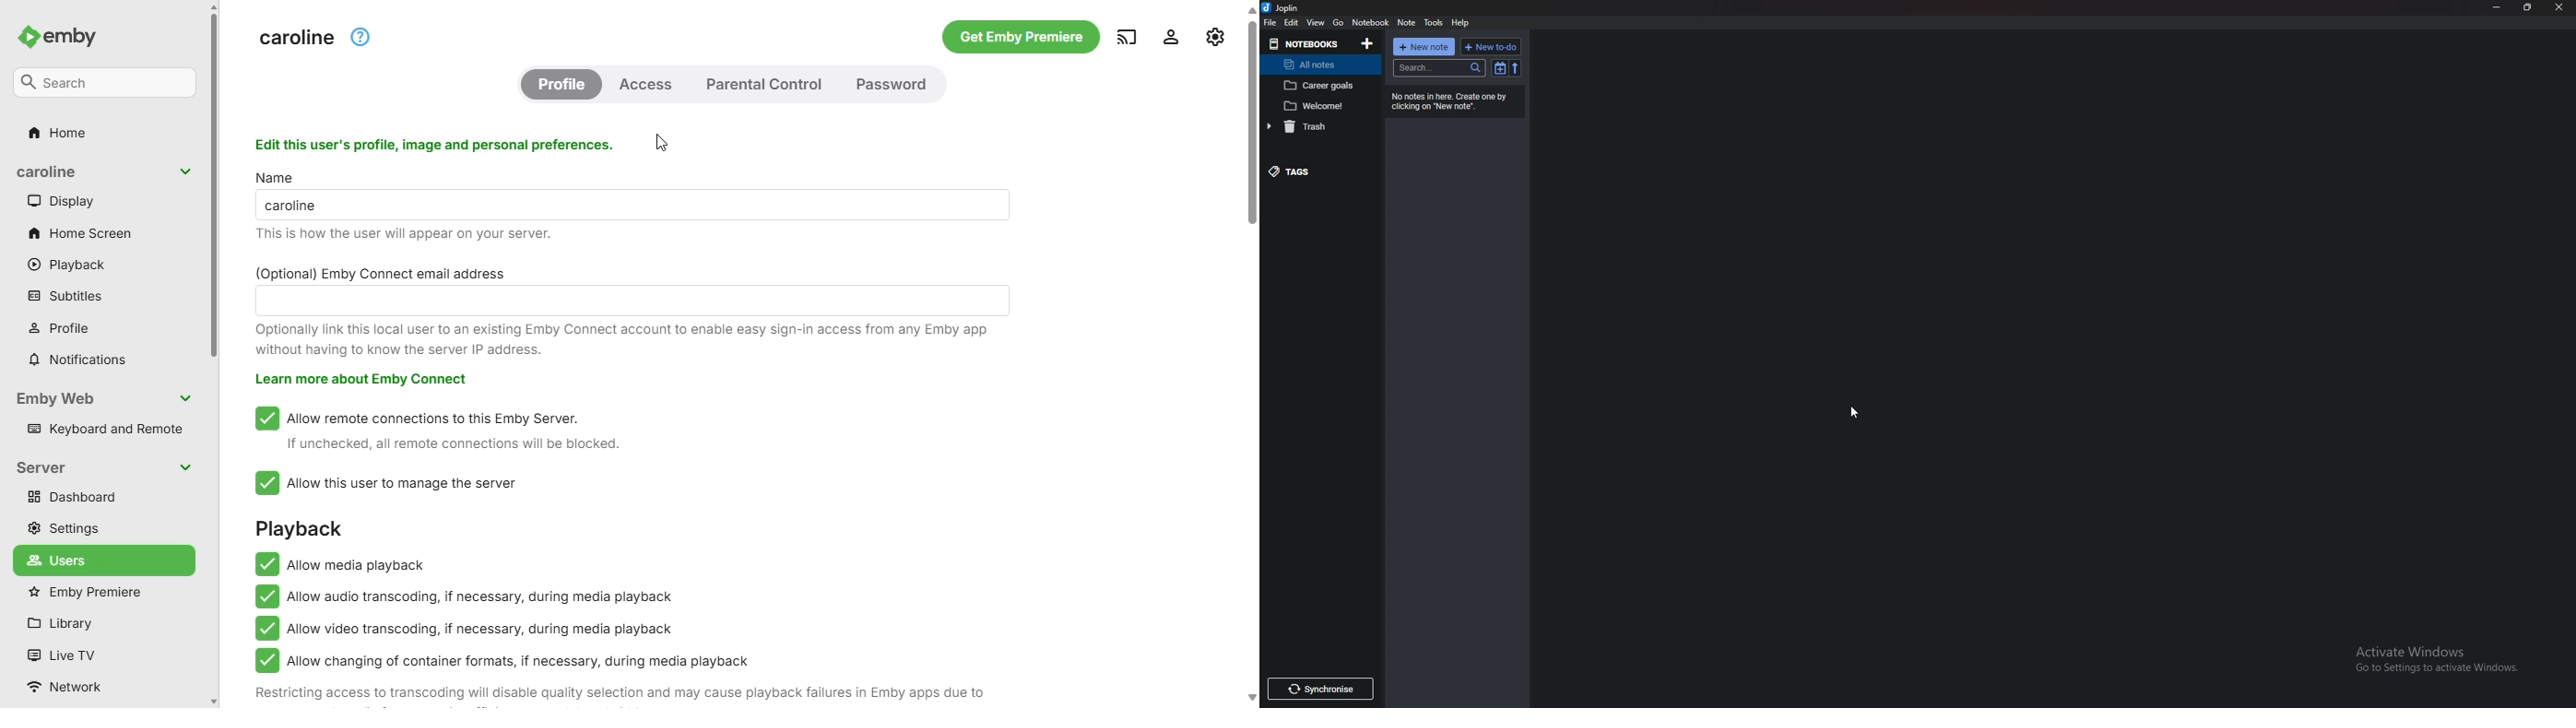  Describe the element at coordinates (1857, 412) in the screenshot. I see `cursor` at that location.